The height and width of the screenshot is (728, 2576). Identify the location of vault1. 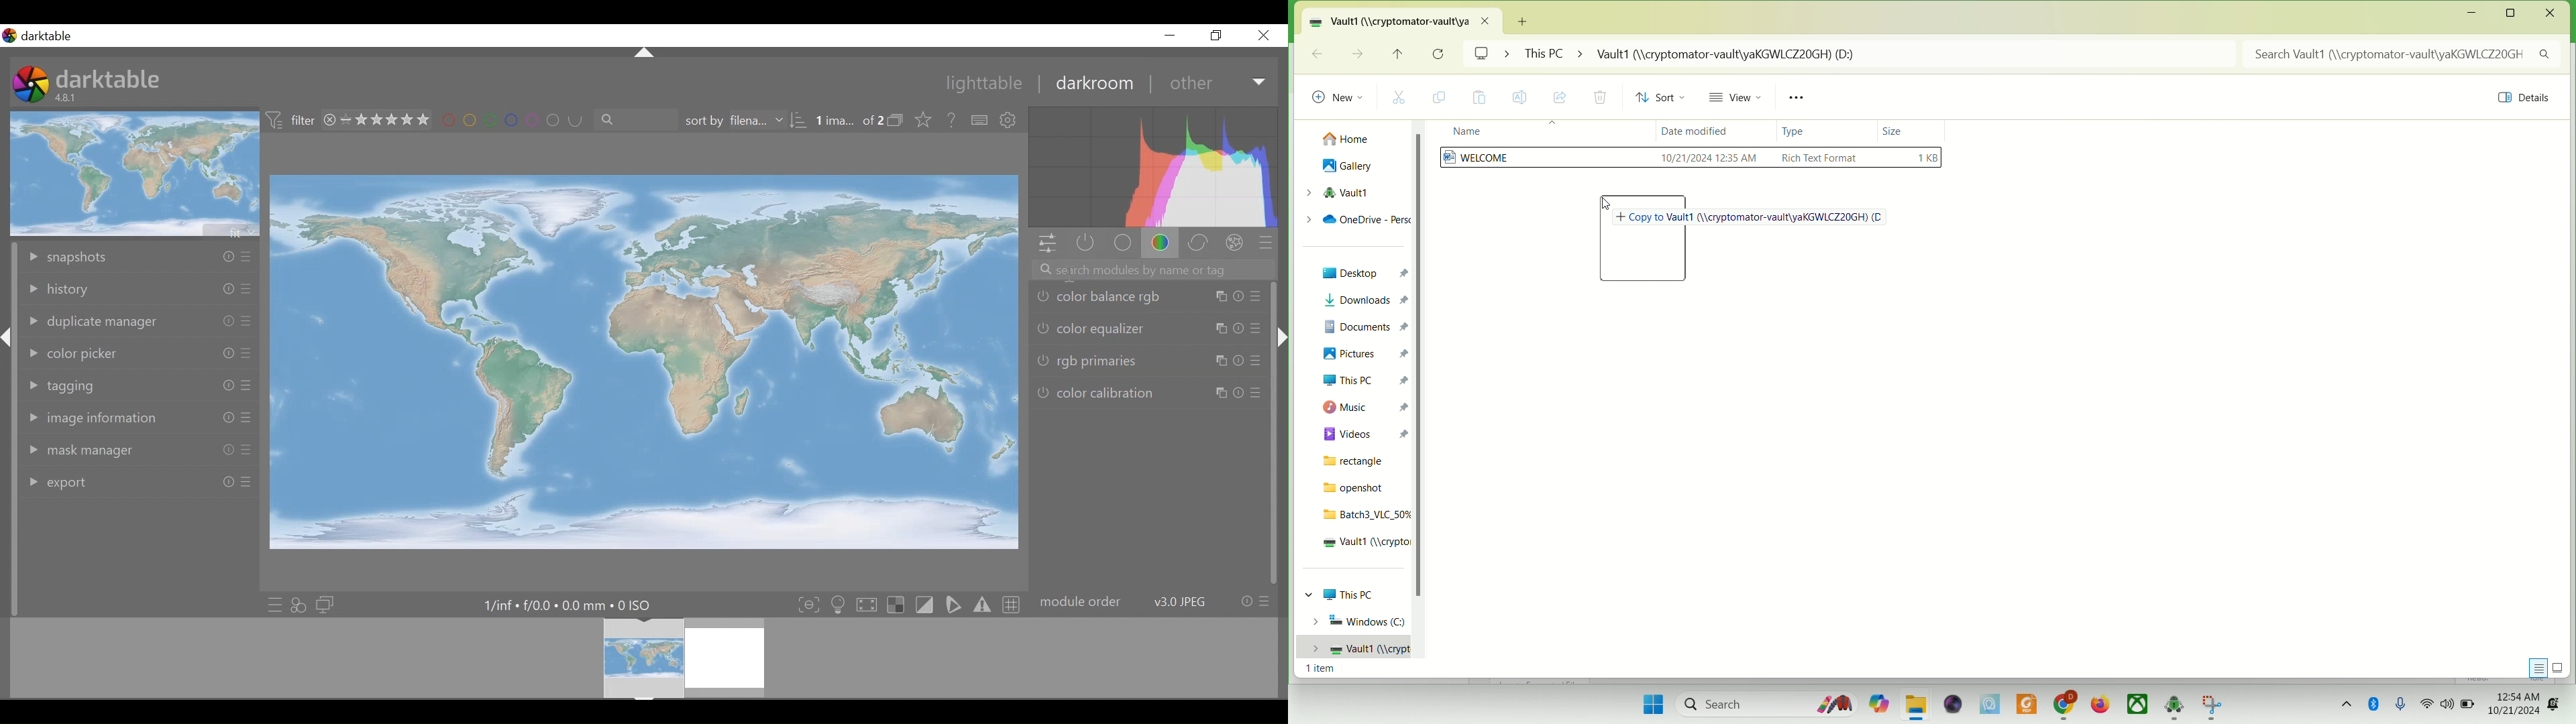
(1362, 543).